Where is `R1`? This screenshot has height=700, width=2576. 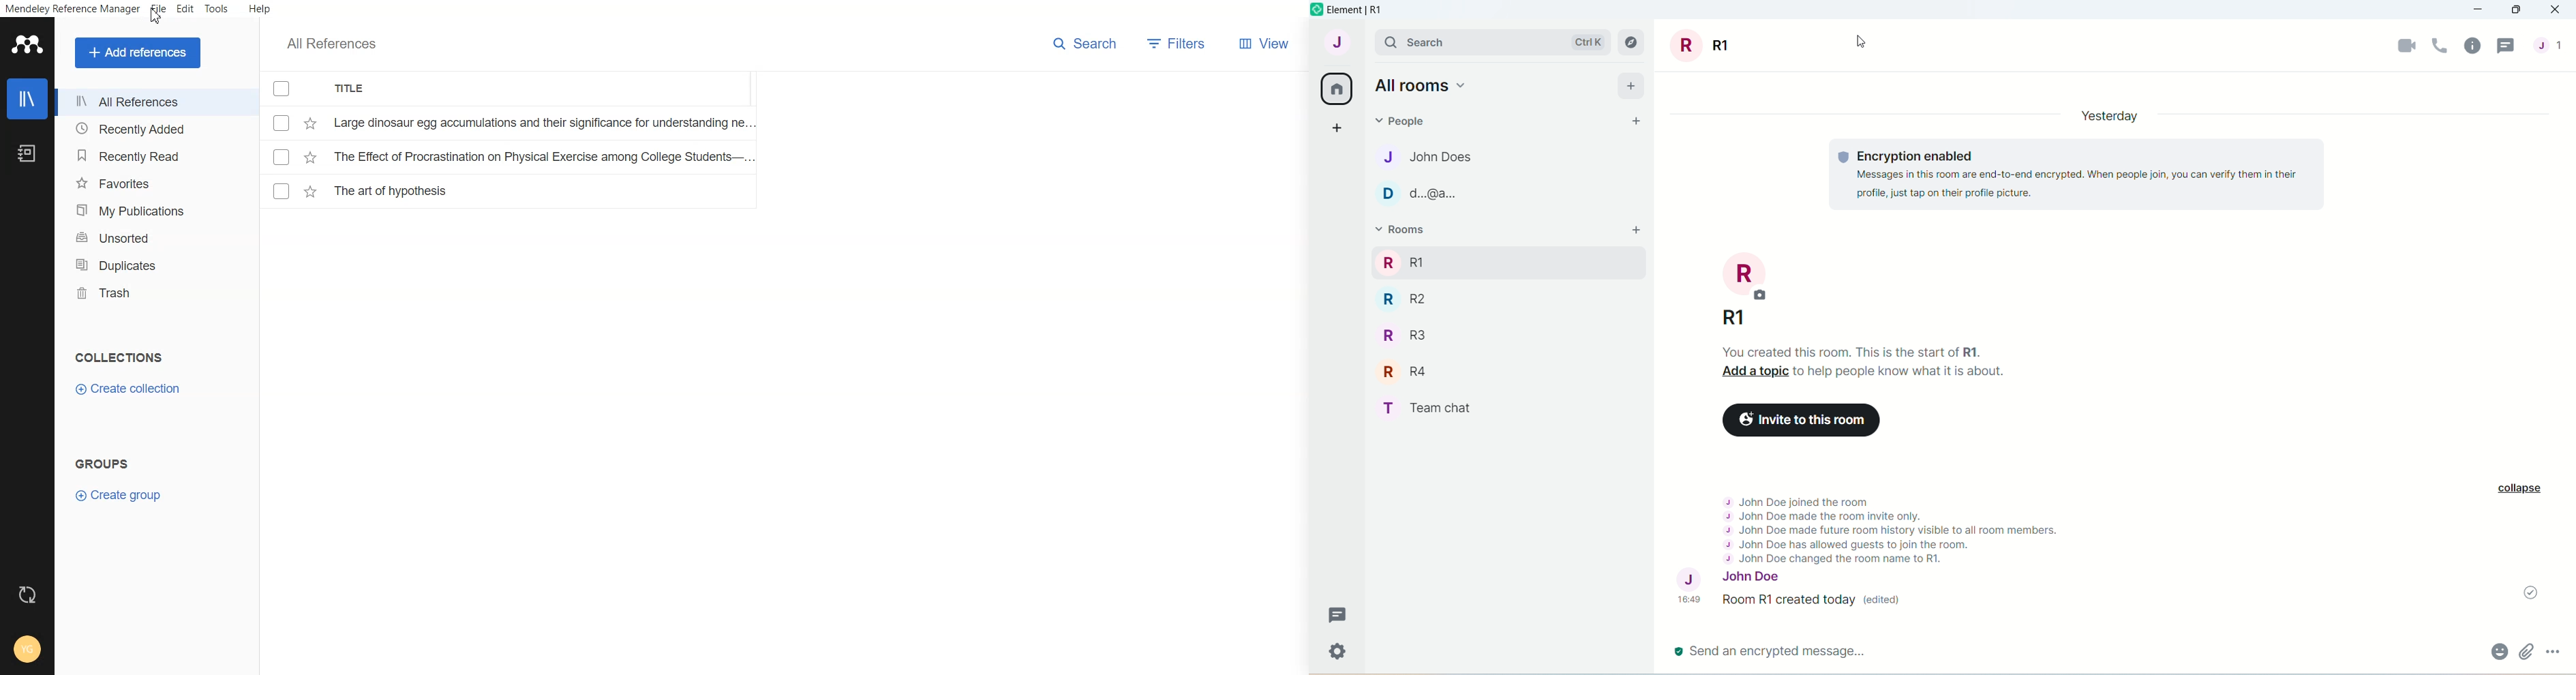 R1 is located at coordinates (1511, 264).